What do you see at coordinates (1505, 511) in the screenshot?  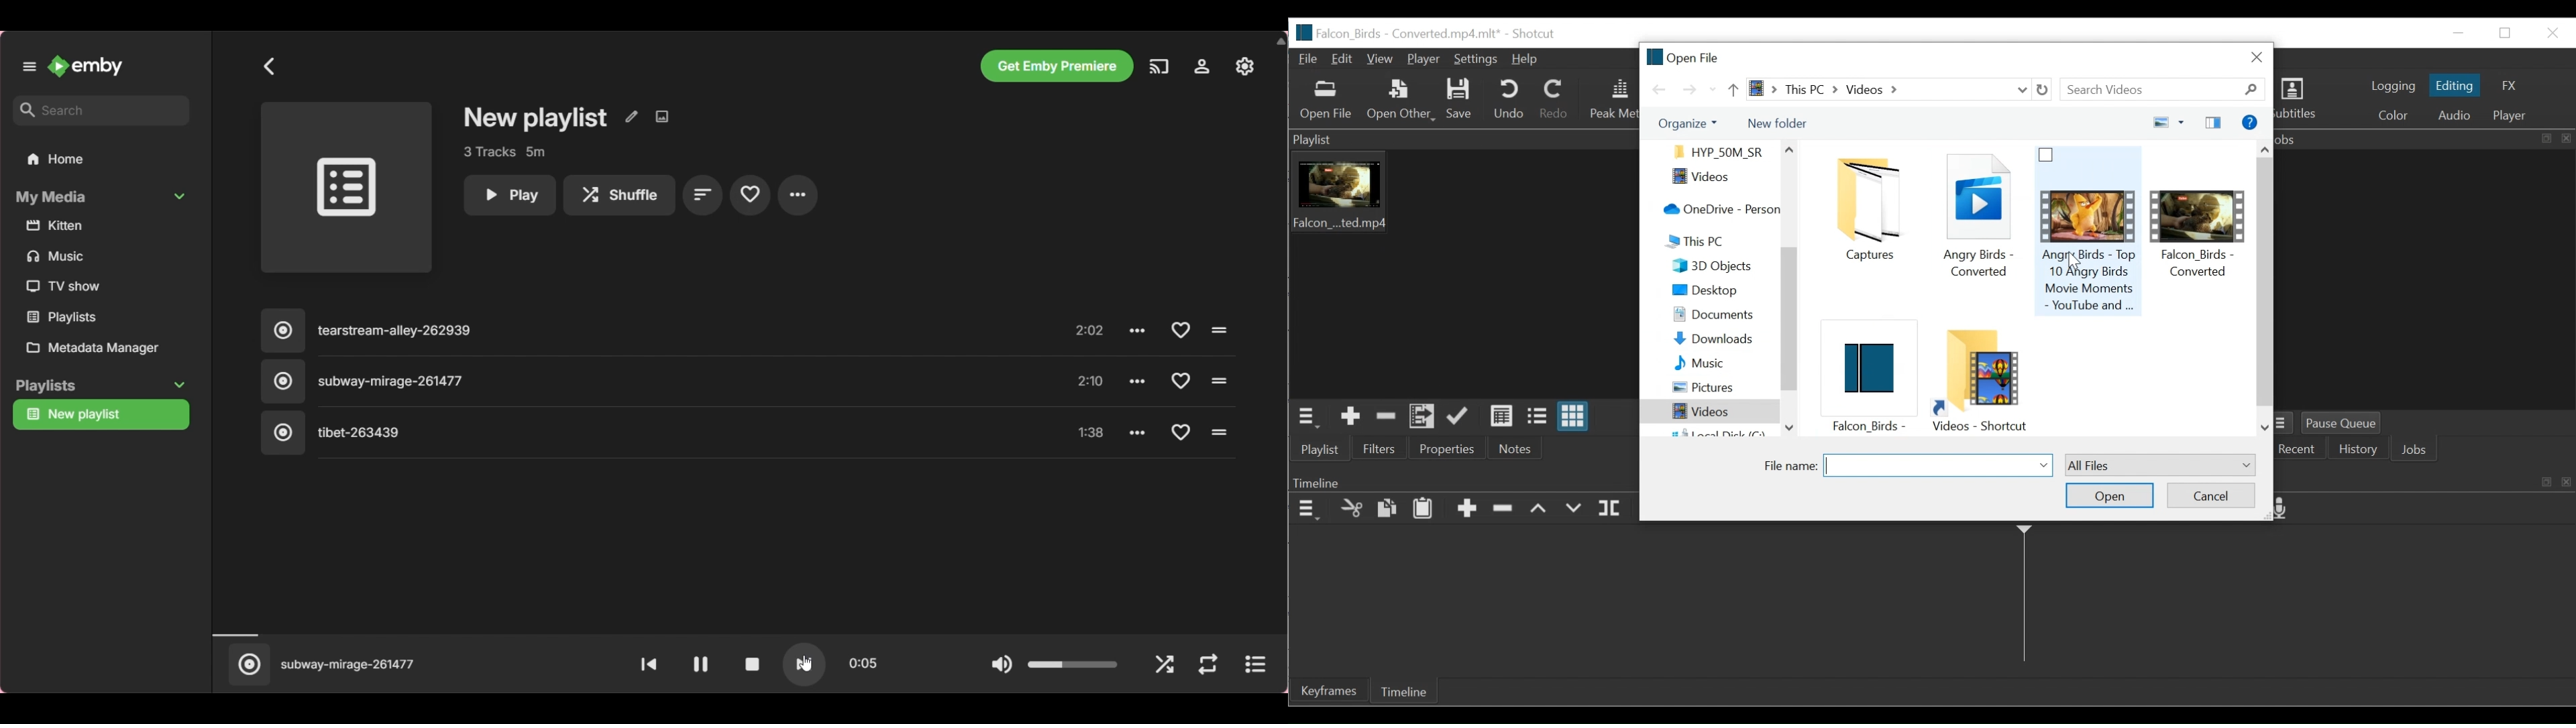 I see `Ripple Delete` at bounding box center [1505, 511].